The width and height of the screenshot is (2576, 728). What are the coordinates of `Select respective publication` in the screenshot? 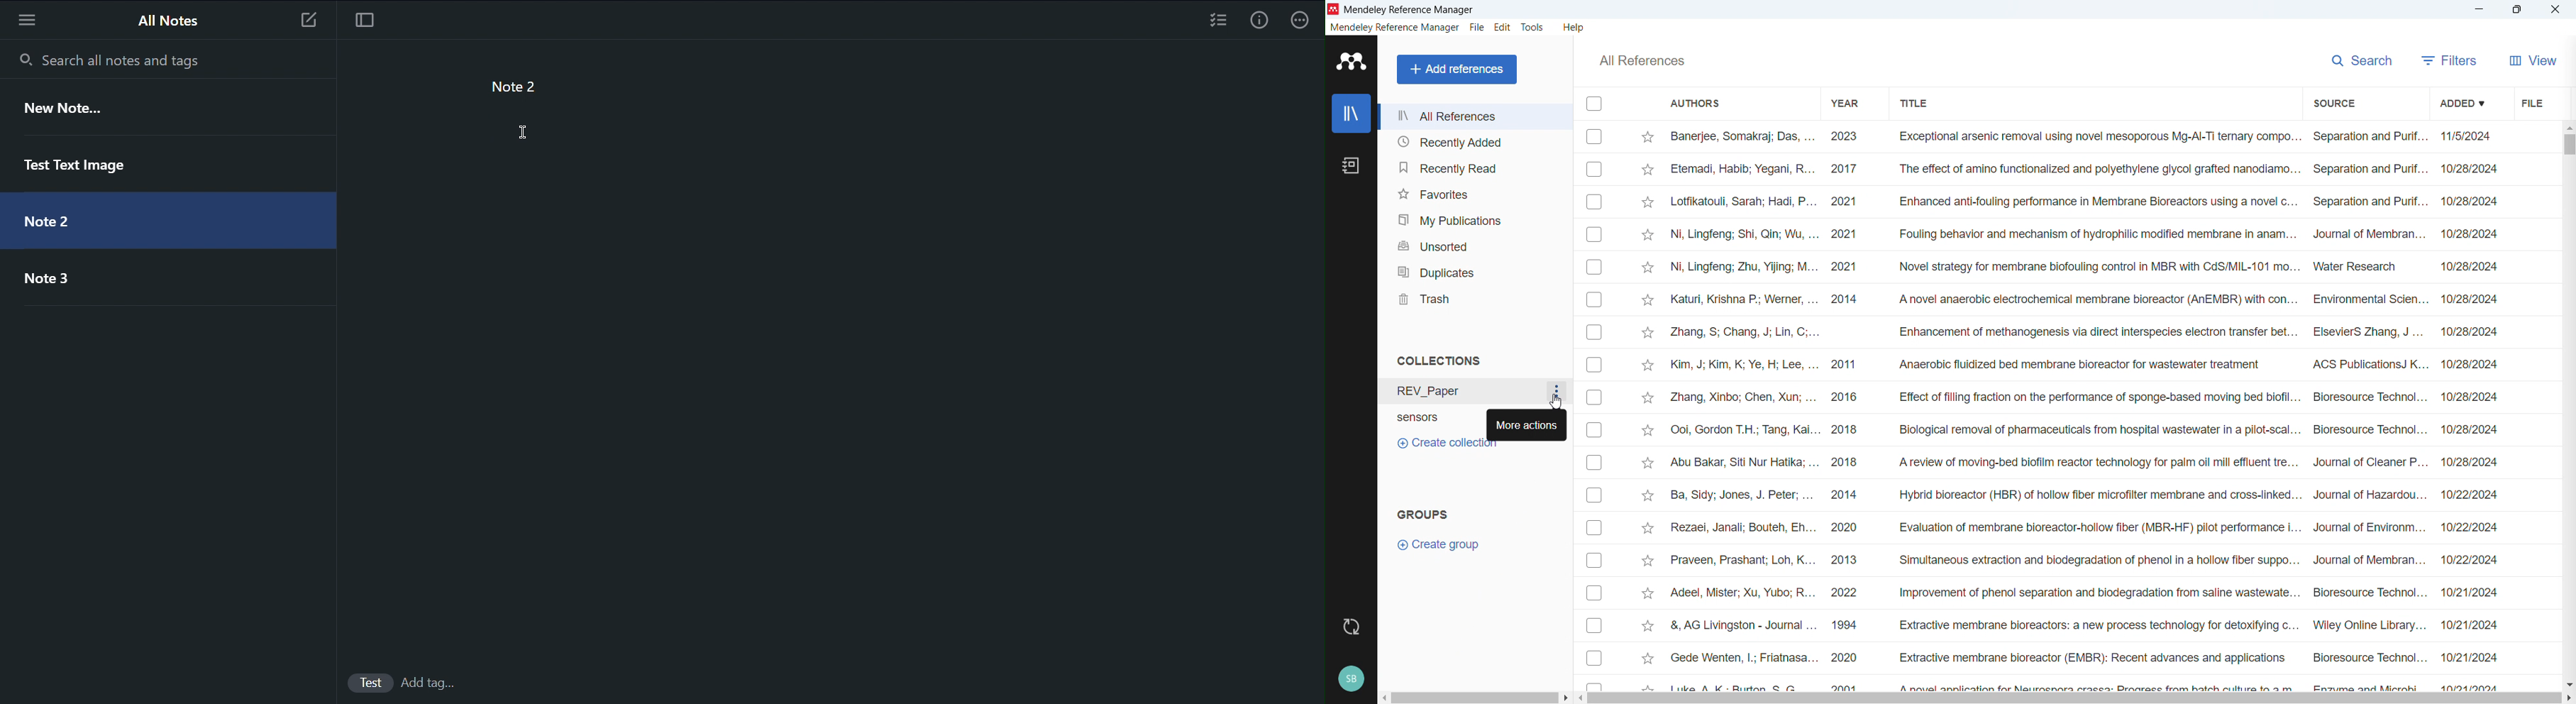 It's located at (1594, 528).